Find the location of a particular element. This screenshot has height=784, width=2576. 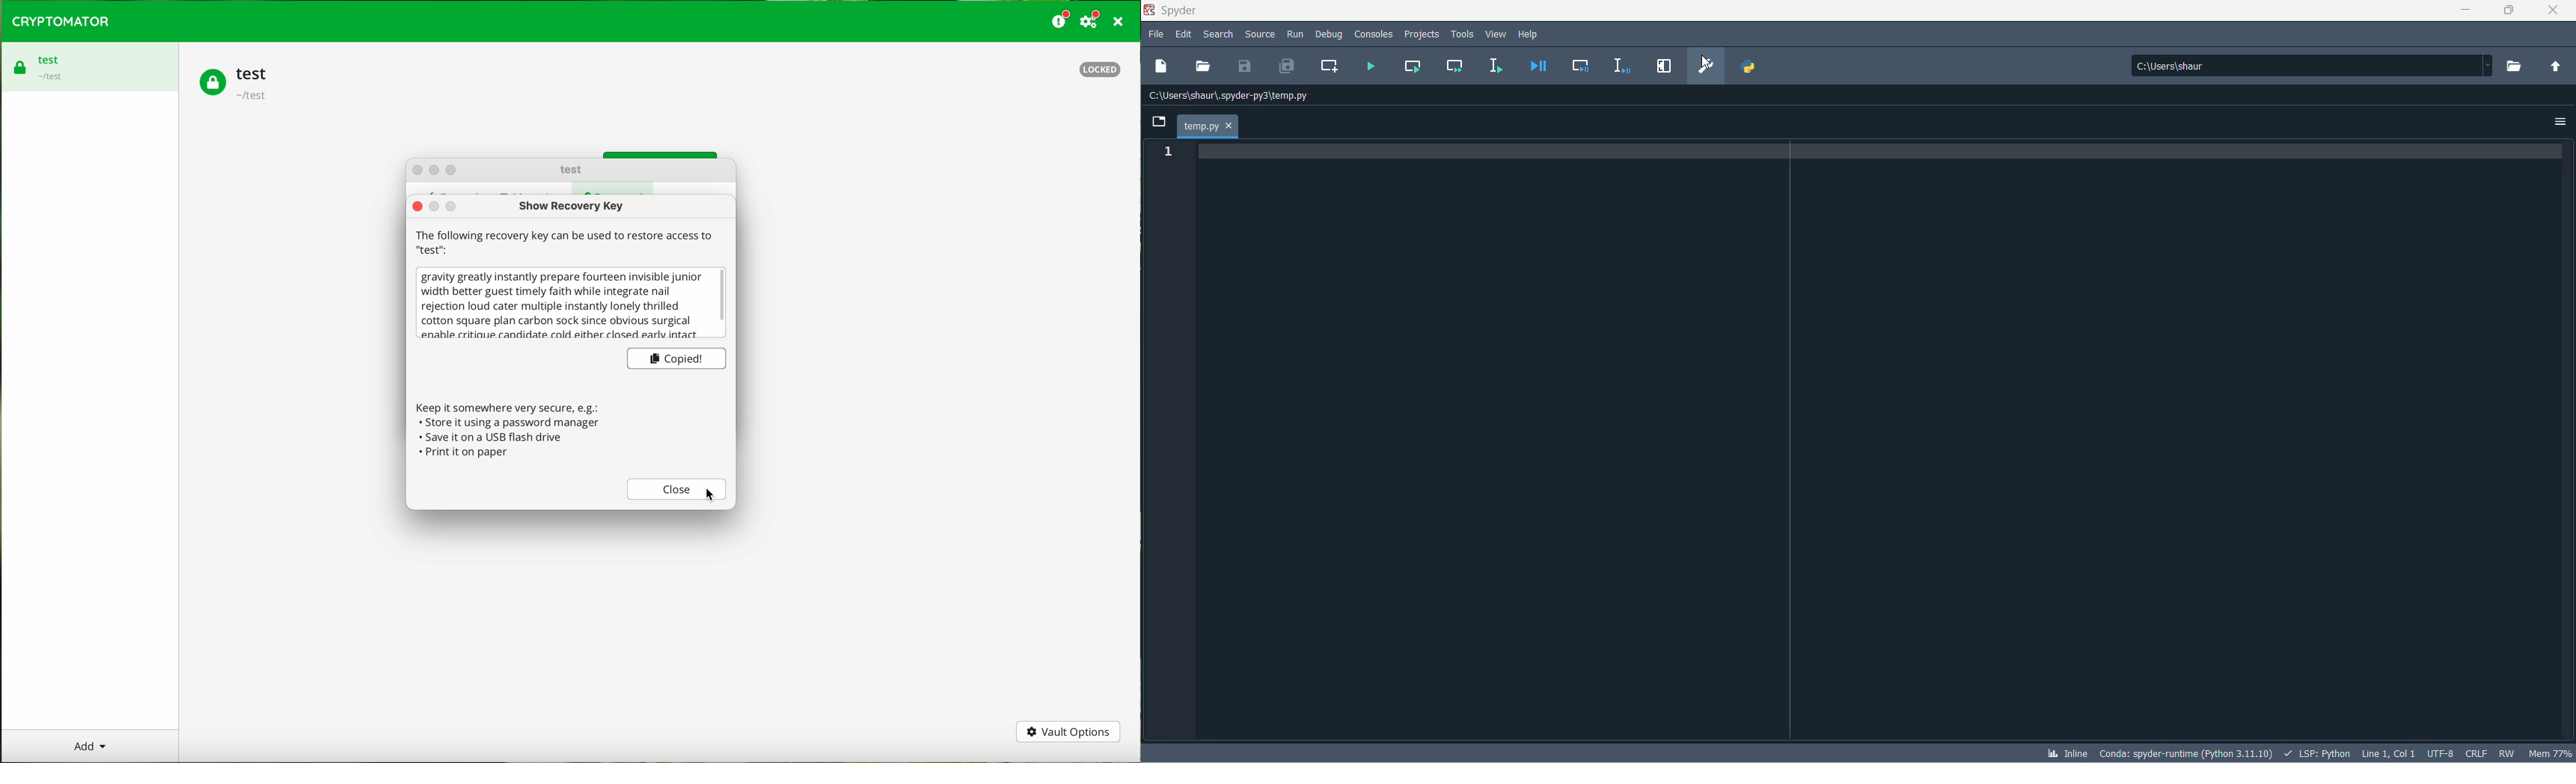

file control is located at coordinates (2510, 753).